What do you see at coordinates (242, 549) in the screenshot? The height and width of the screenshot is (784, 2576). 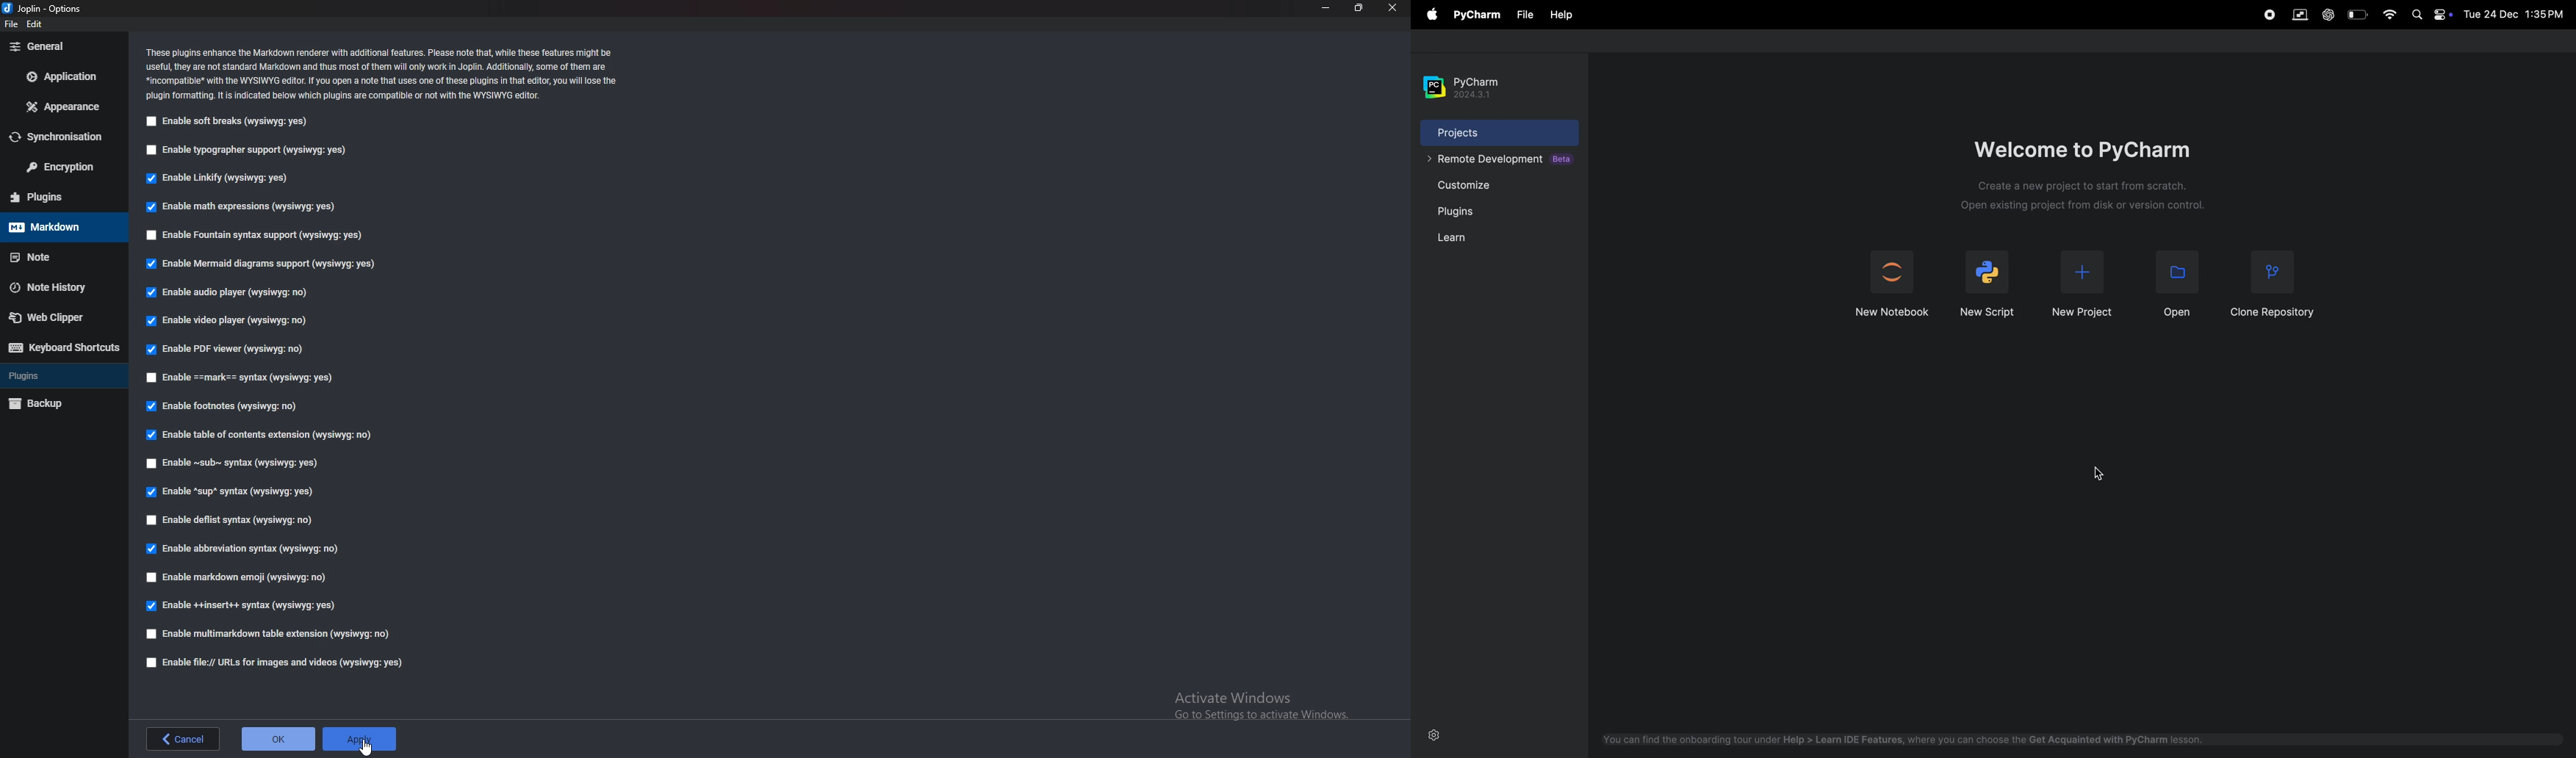 I see `enable abbreviations syntax` at bounding box center [242, 549].